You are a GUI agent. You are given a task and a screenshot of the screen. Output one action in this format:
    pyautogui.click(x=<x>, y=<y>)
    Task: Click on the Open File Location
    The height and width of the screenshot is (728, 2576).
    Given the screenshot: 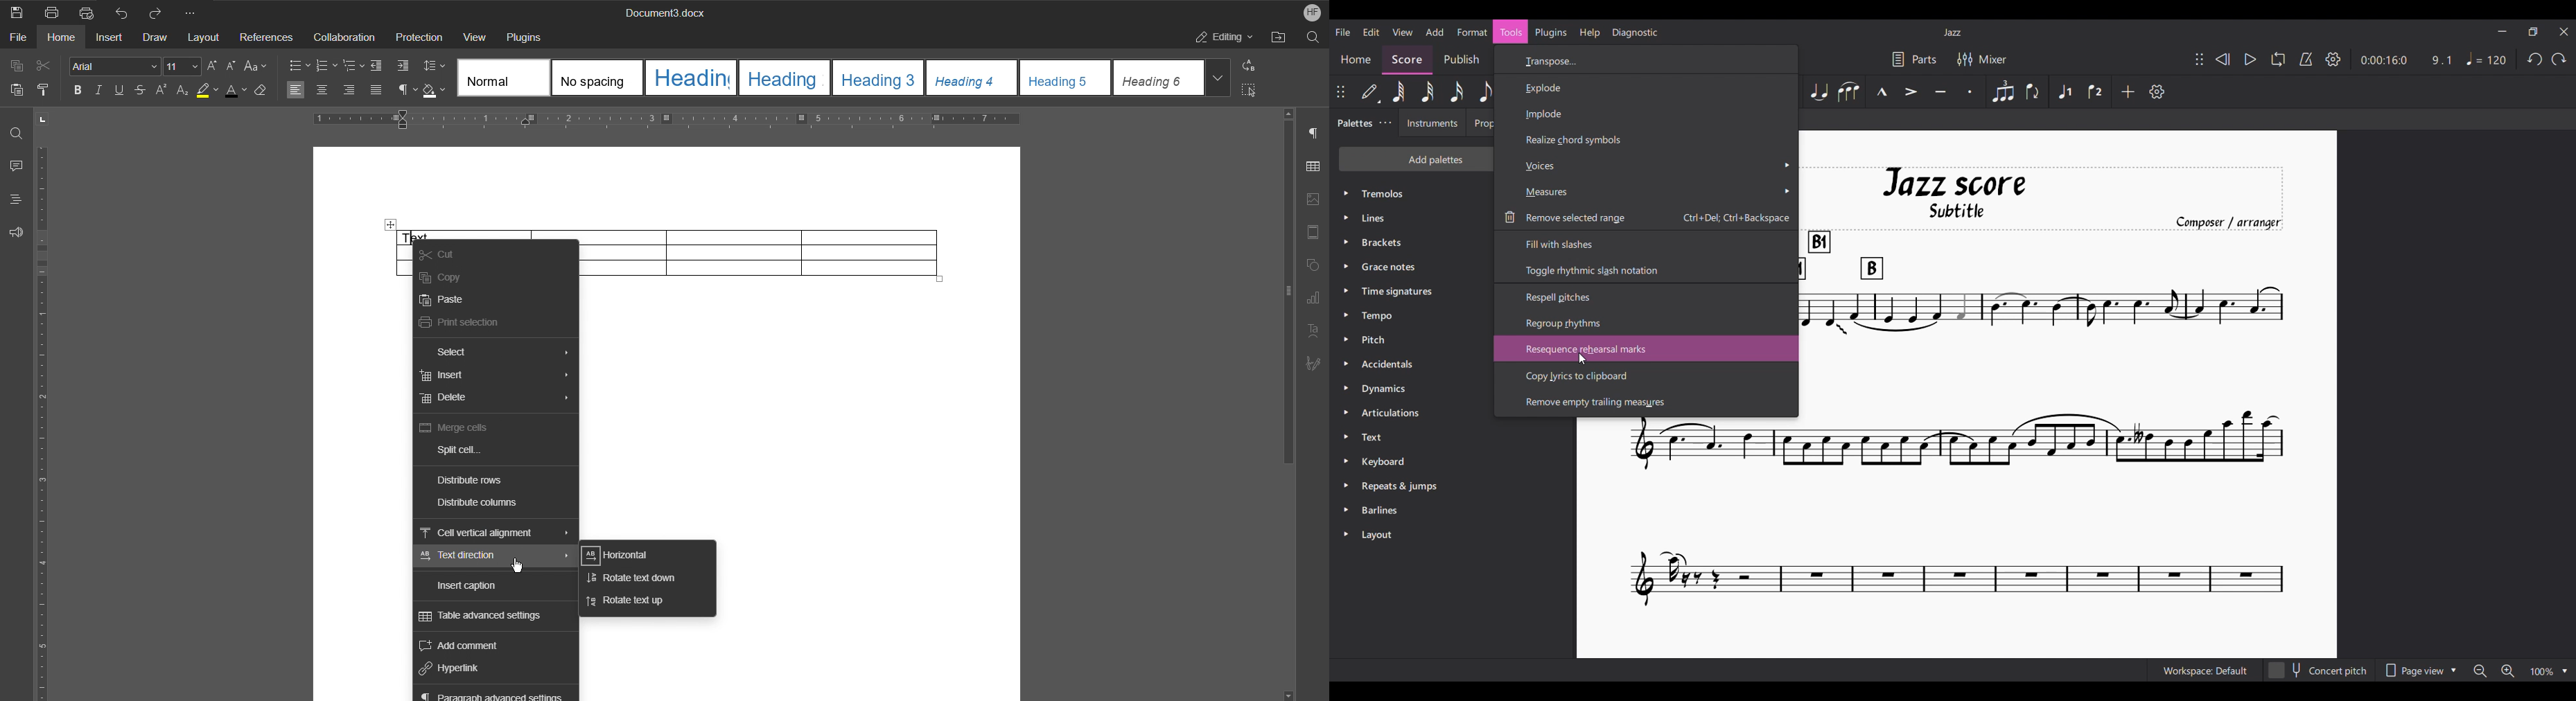 What is the action you would take?
    pyautogui.click(x=1278, y=37)
    